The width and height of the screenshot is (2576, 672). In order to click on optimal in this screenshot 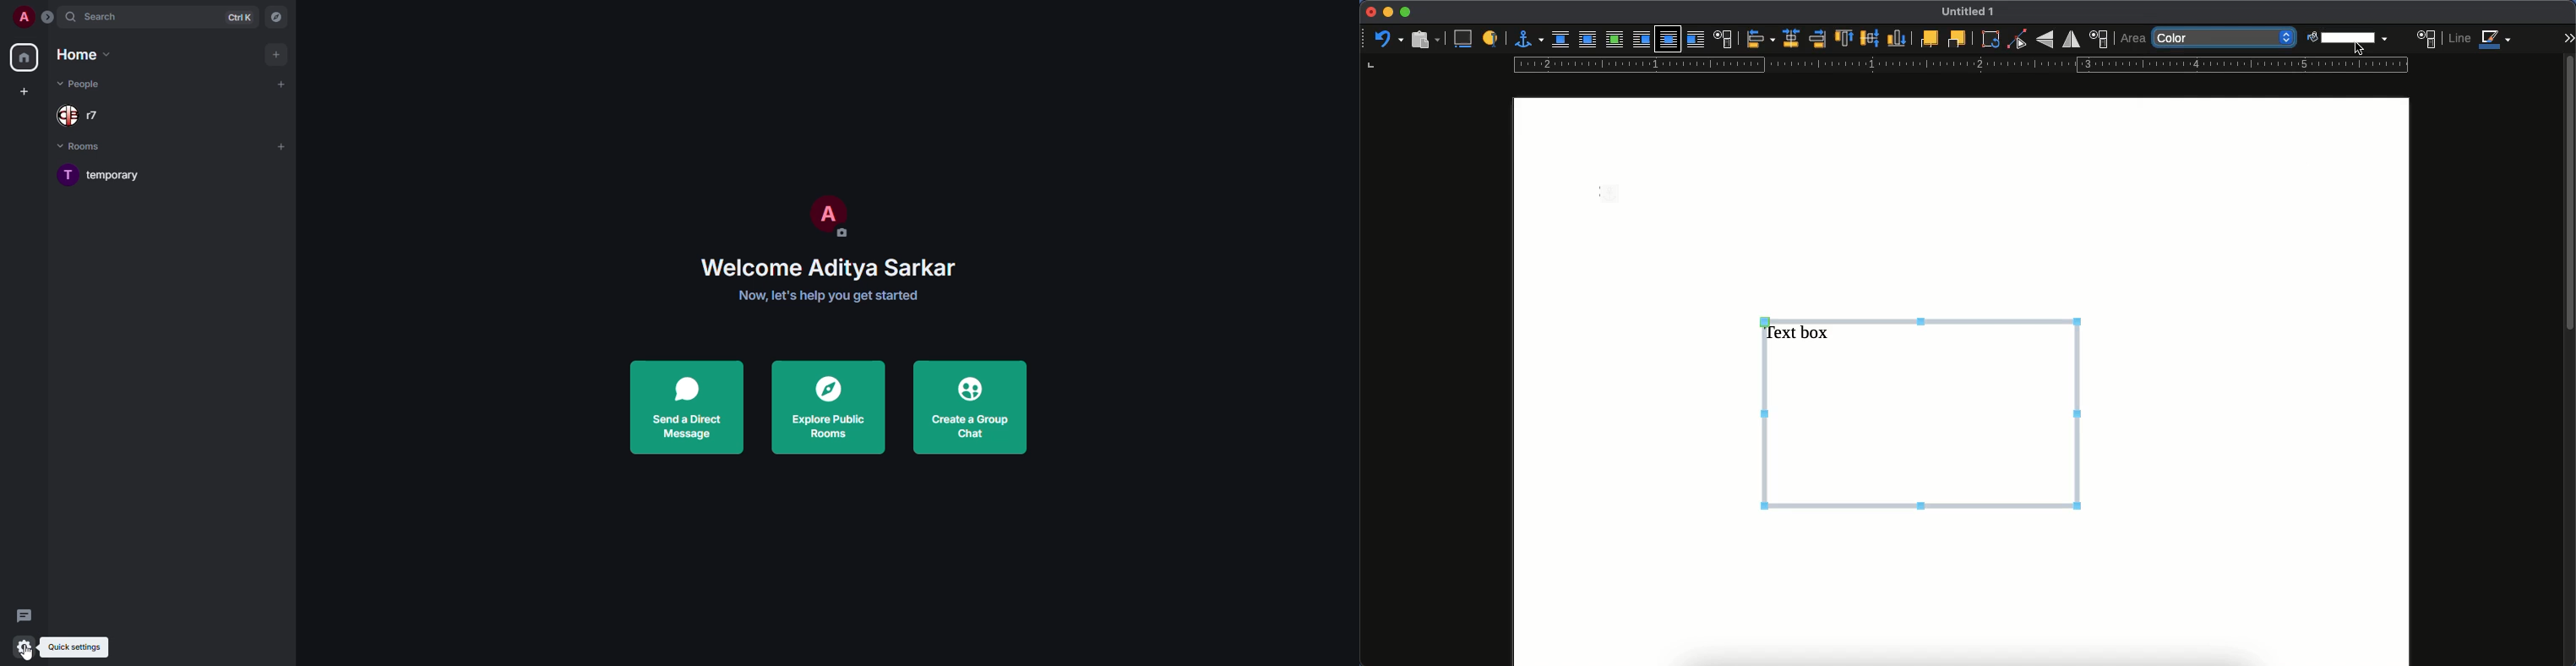, I will do `click(1614, 41)`.